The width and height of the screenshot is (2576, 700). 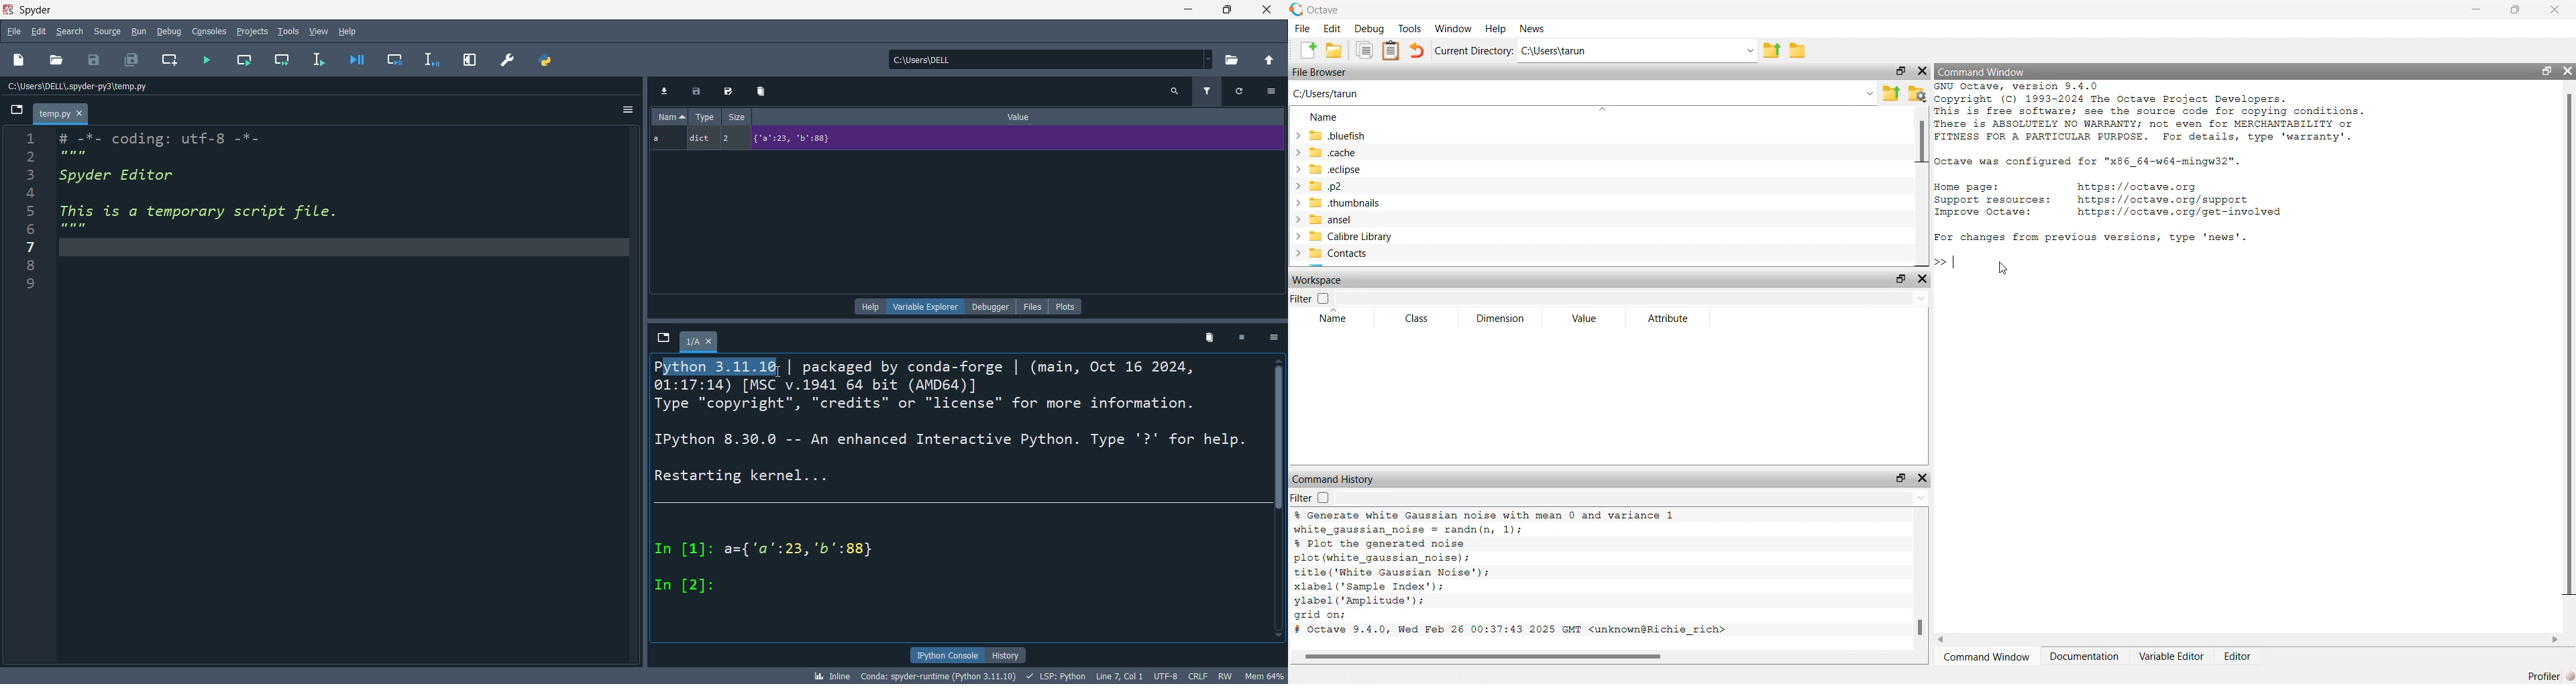 What do you see at coordinates (698, 90) in the screenshot?
I see `save data` at bounding box center [698, 90].